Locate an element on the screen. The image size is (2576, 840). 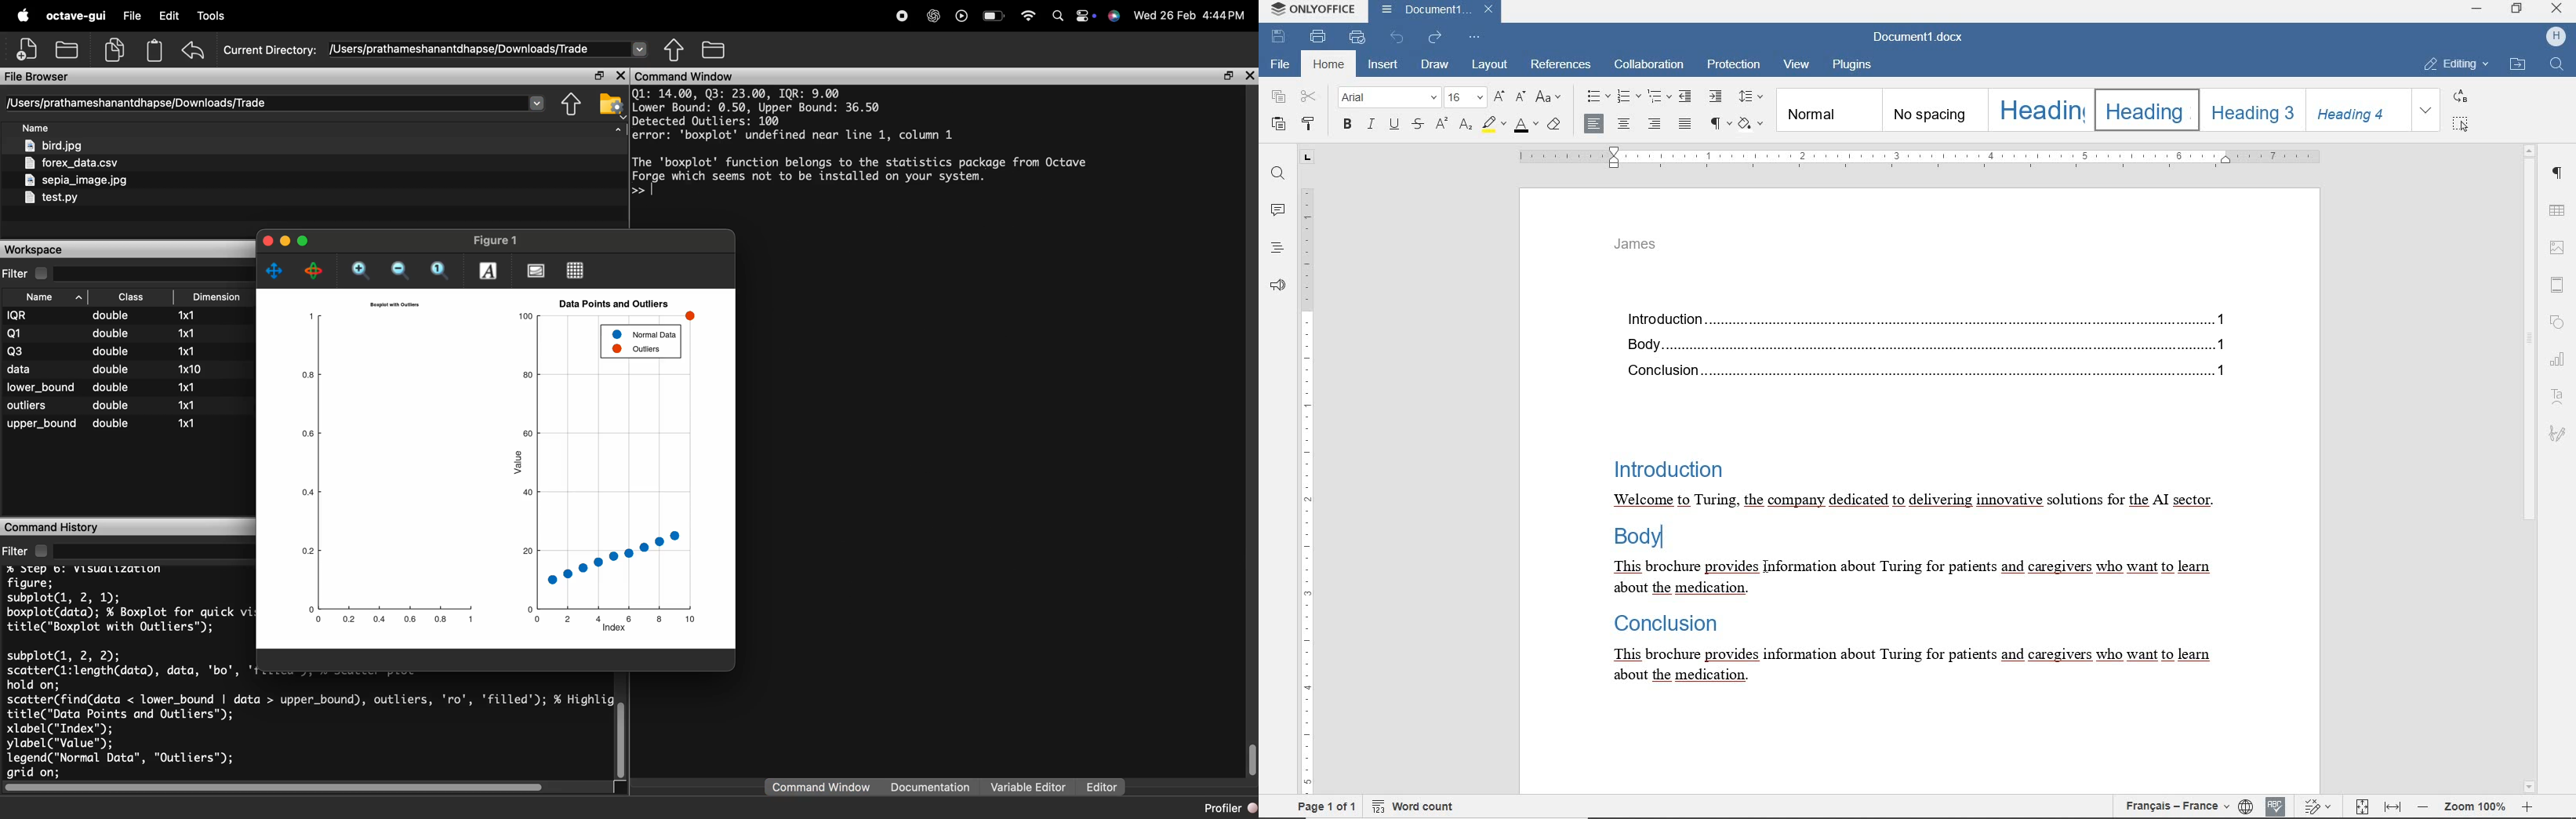
DECREMENT FONT SIZE is located at coordinates (1519, 98).